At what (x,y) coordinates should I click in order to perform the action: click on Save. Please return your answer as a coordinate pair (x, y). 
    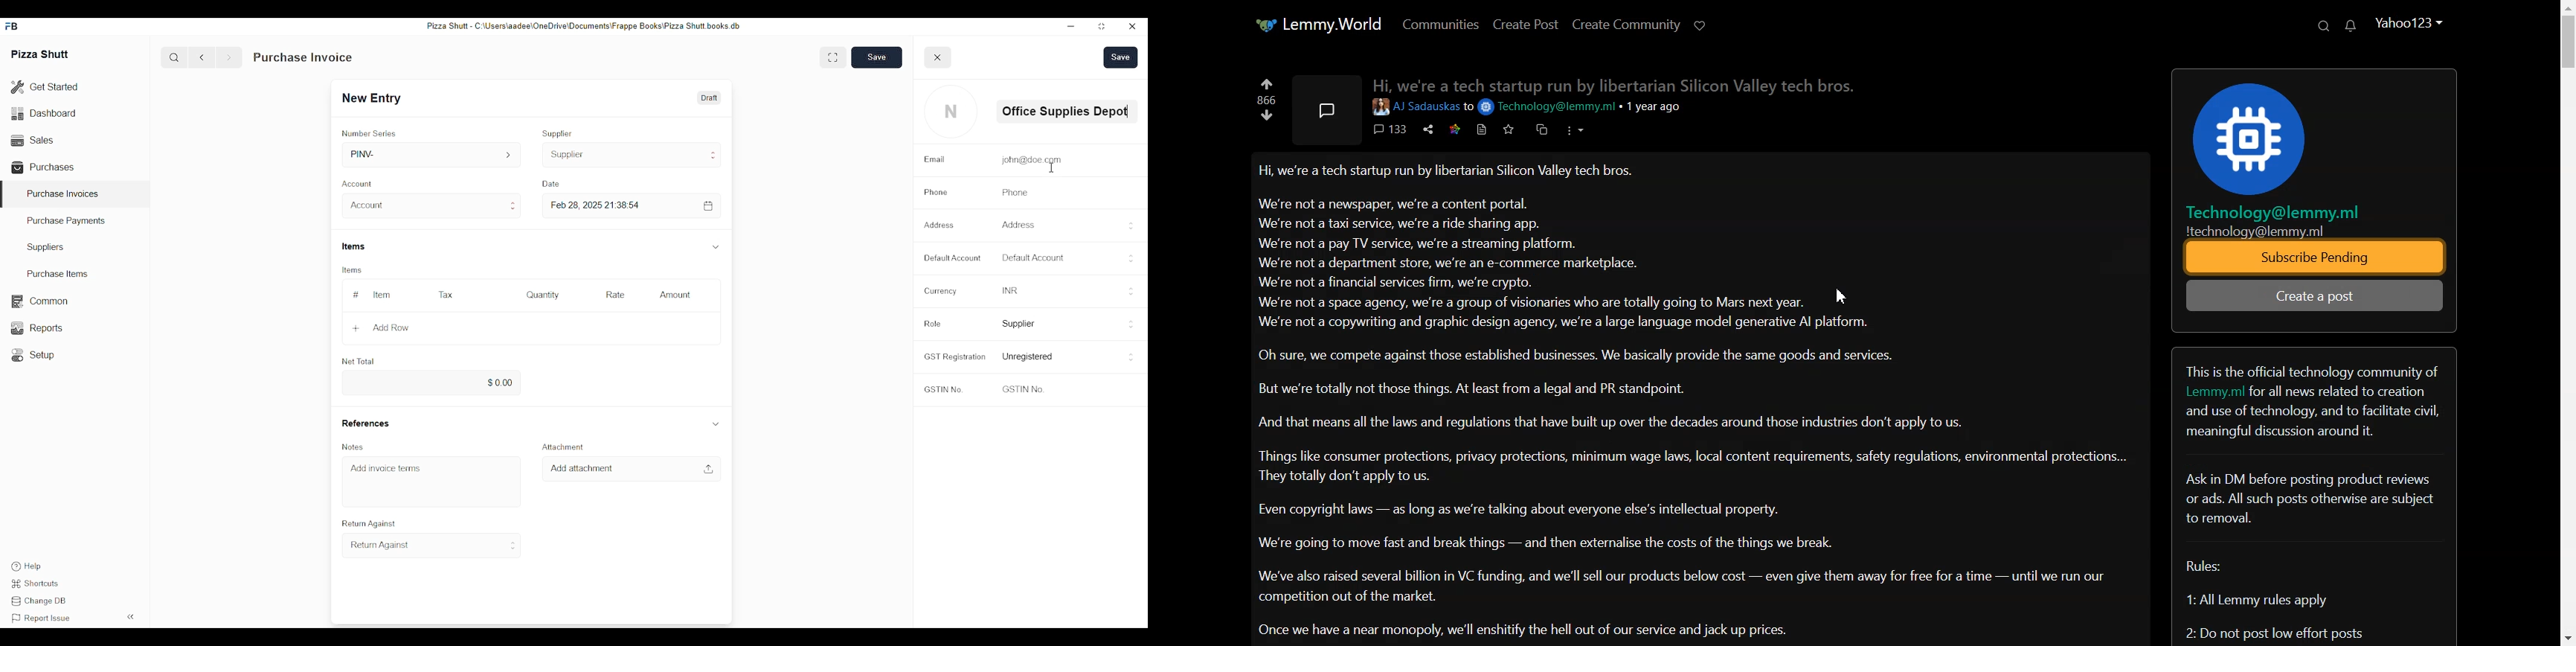
    Looking at the image, I should click on (877, 57).